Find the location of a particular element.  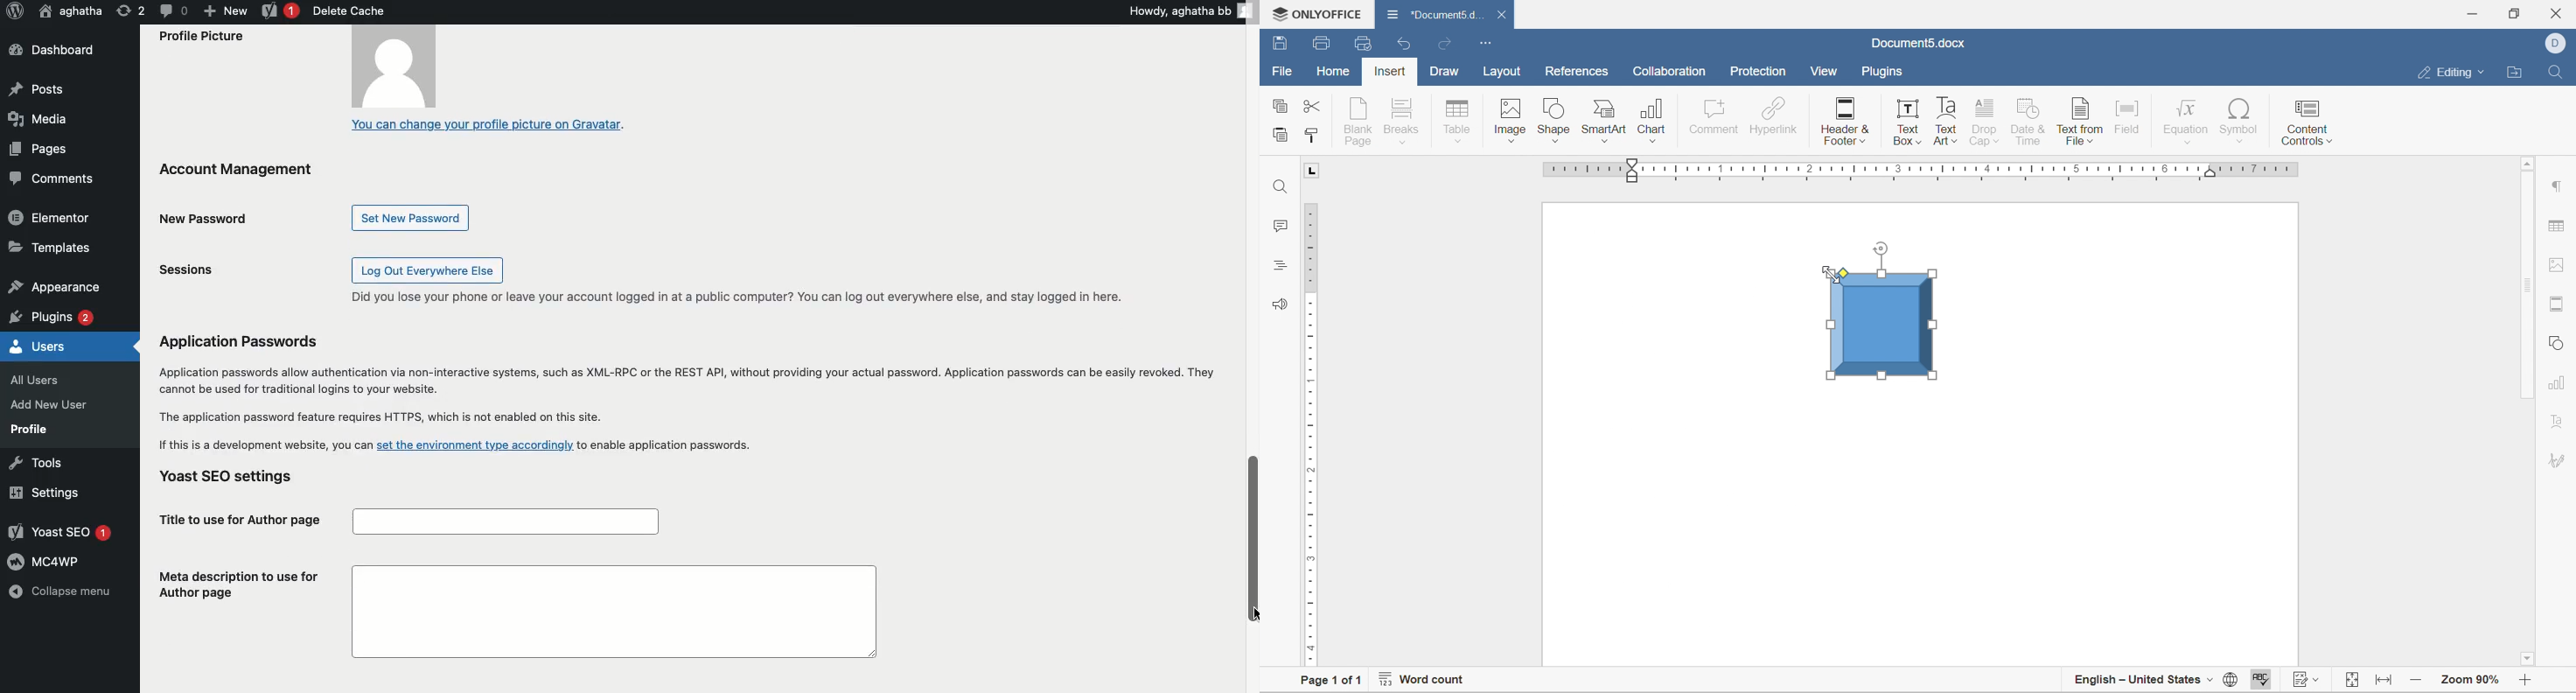

smartart is located at coordinates (1605, 116).